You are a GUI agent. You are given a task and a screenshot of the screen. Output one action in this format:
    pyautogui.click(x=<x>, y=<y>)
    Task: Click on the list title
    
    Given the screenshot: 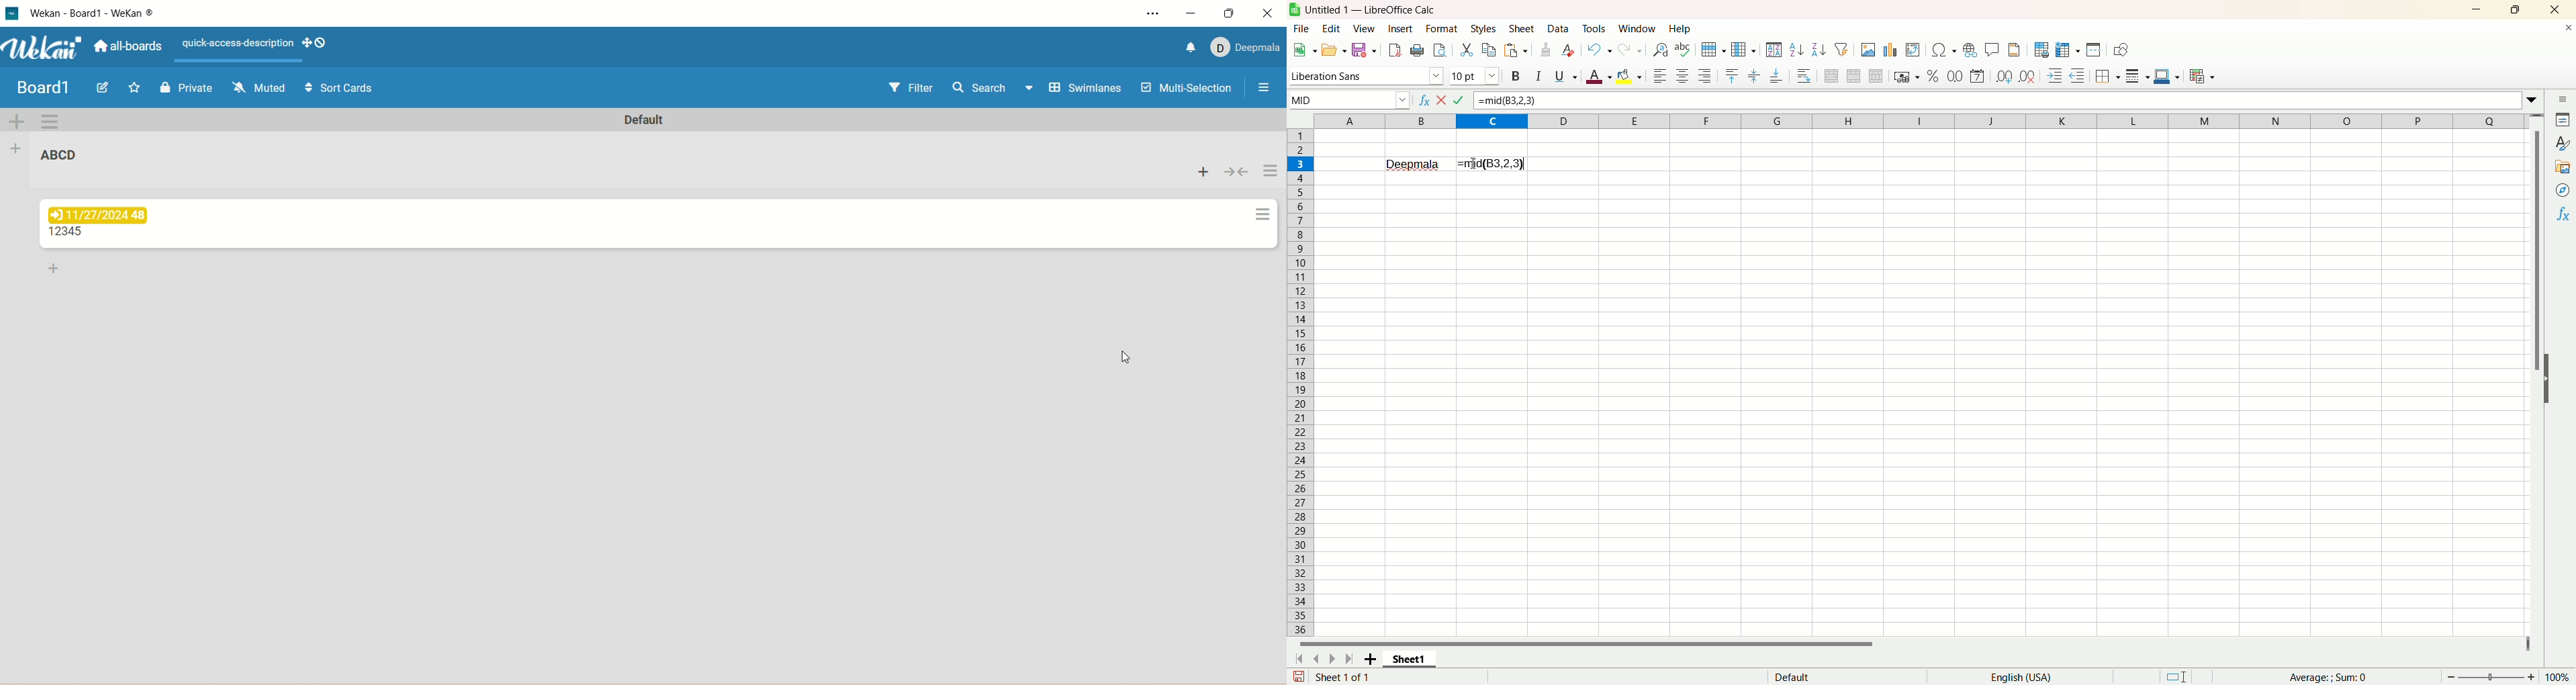 What is the action you would take?
    pyautogui.click(x=60, y=154)
    